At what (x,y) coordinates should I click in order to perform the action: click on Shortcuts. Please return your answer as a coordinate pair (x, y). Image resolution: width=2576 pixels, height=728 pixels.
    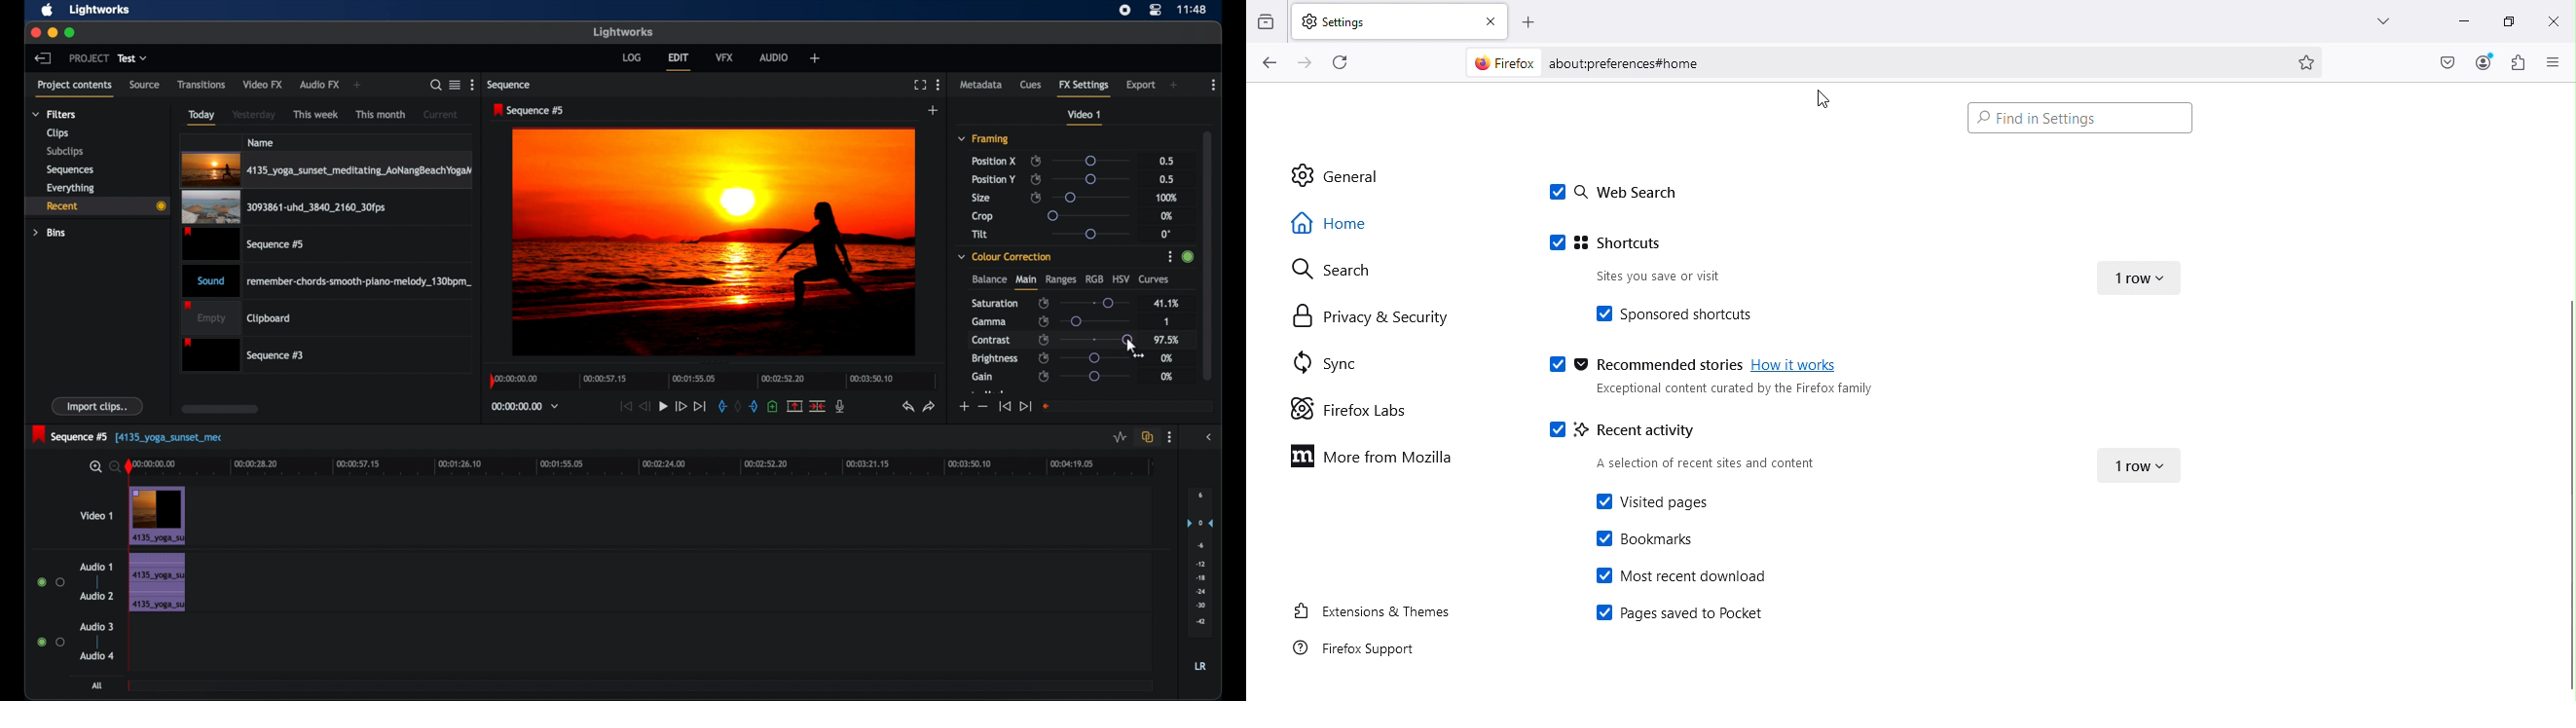
    Looking at the image, I should click on (1616, 244).